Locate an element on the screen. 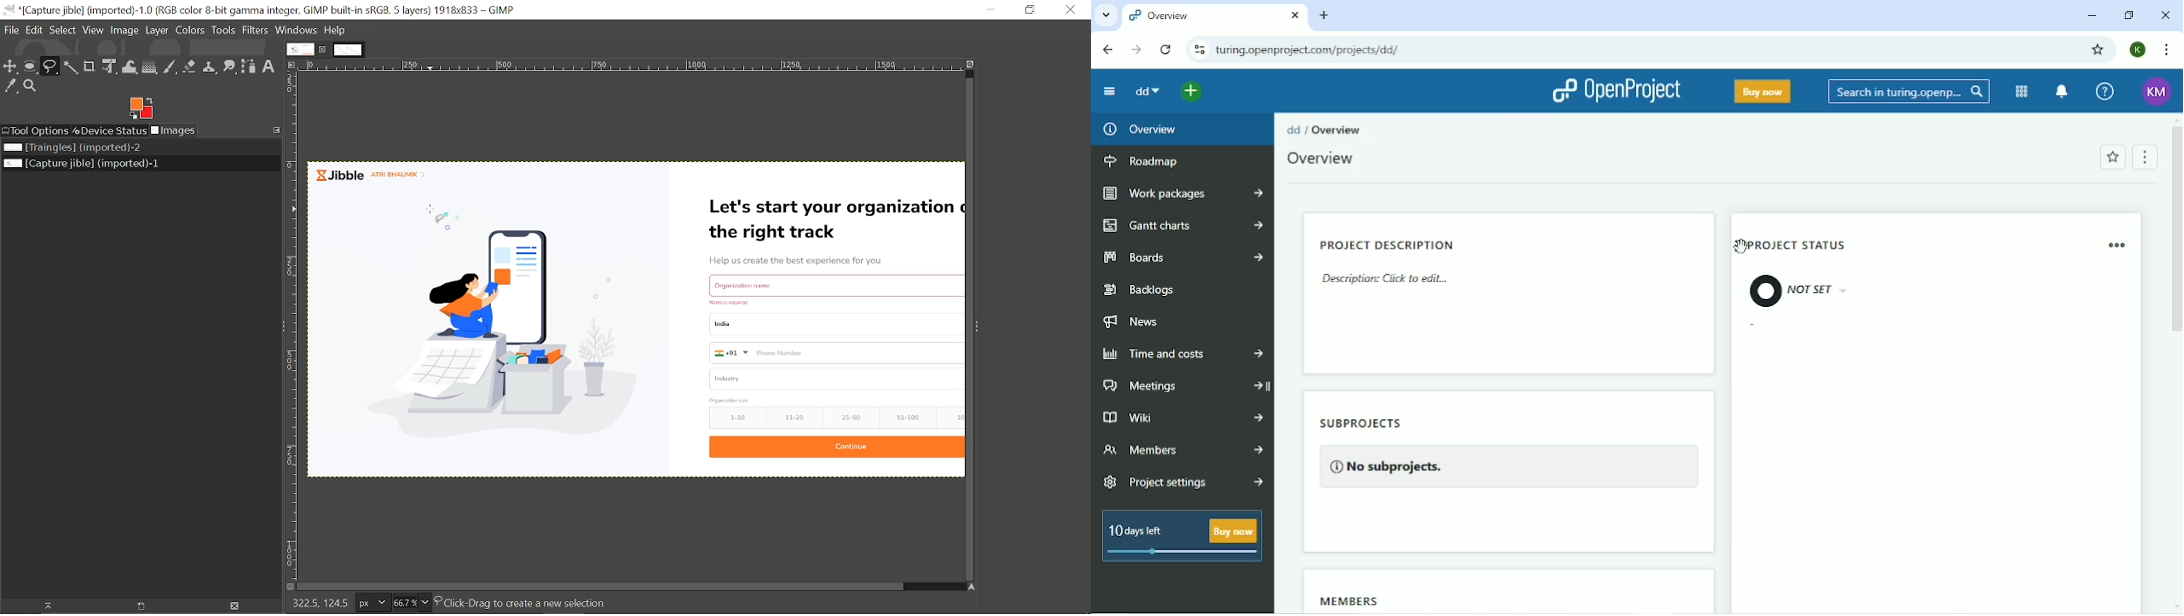 The image size is (2184, 616). Smudge tool is located at coordinates (229, 67).